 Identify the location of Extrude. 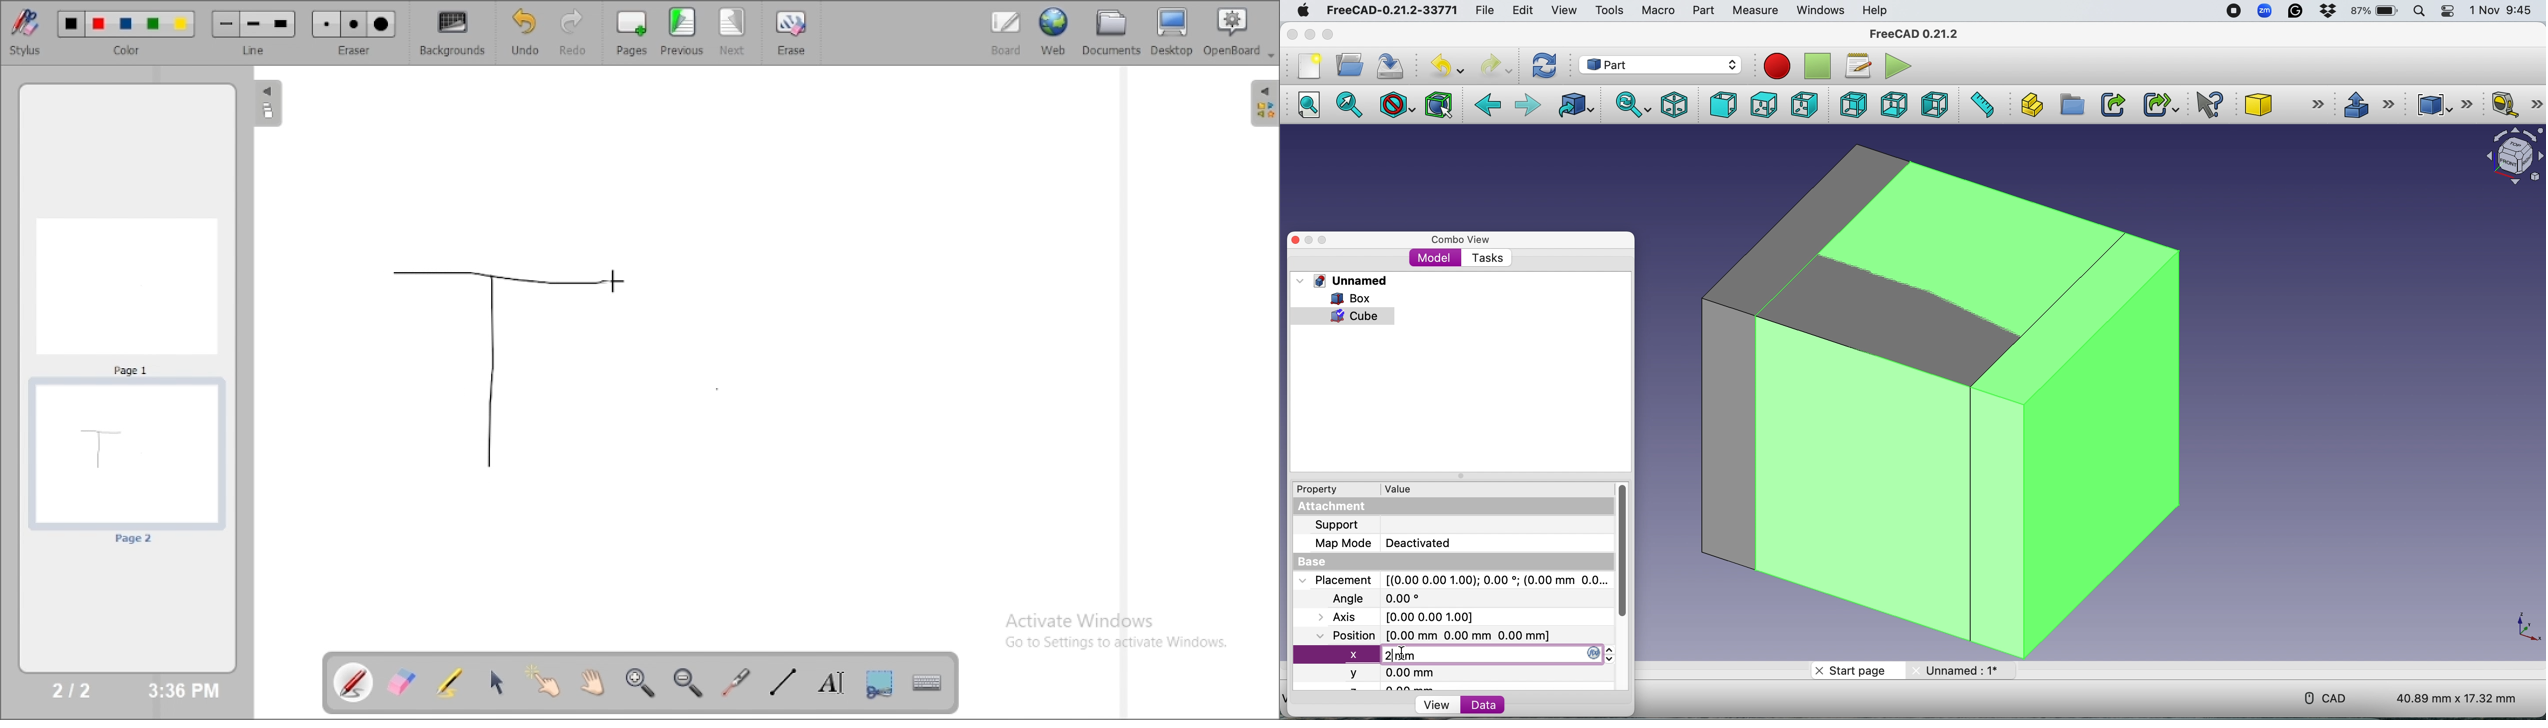
(2369, 103).